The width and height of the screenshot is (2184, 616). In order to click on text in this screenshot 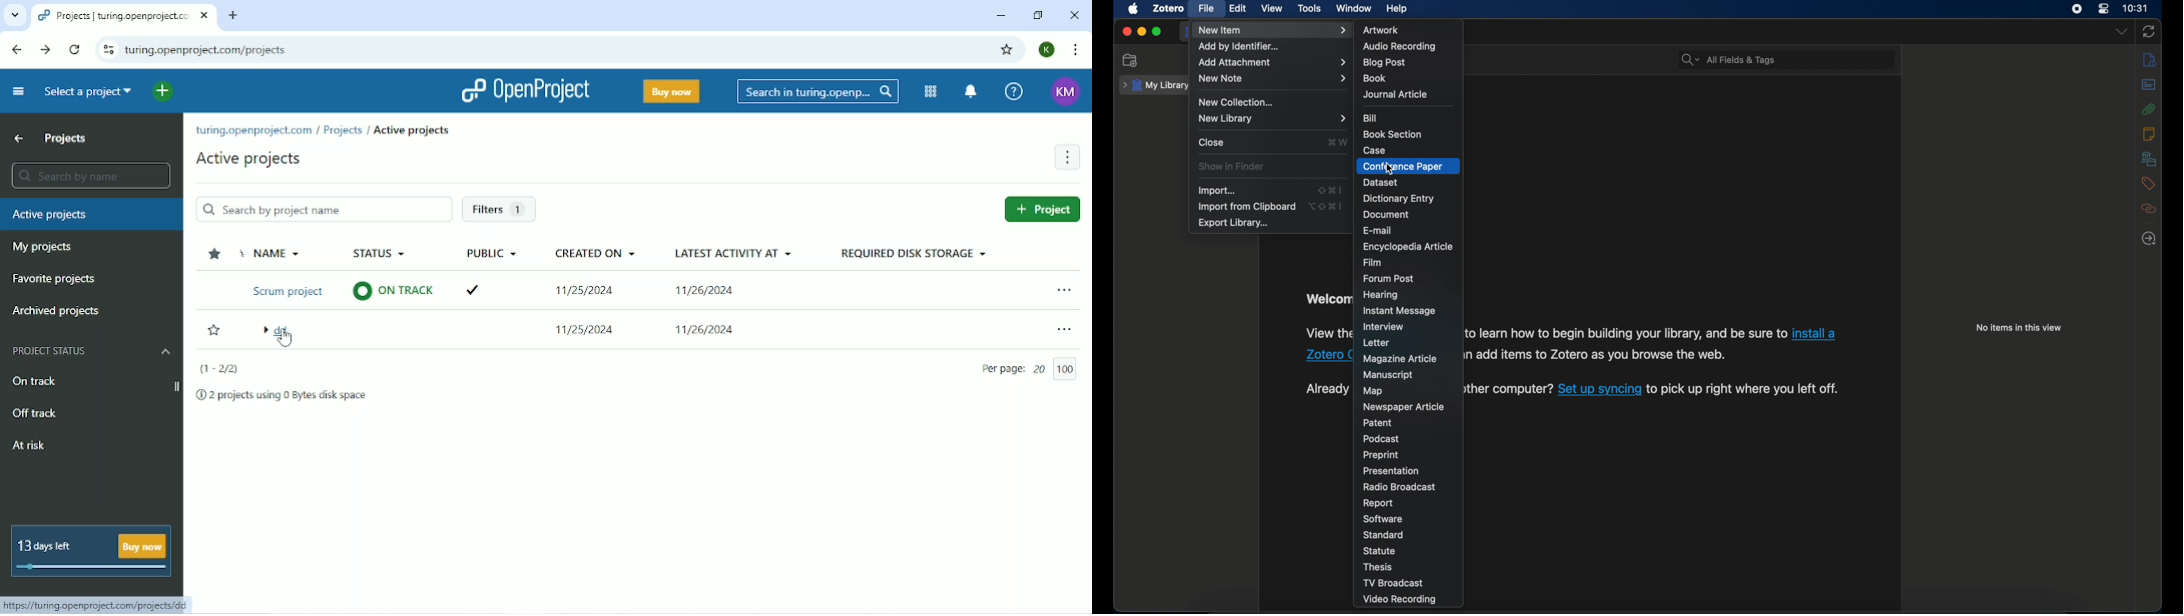, I will do `click(1744, 389)`.